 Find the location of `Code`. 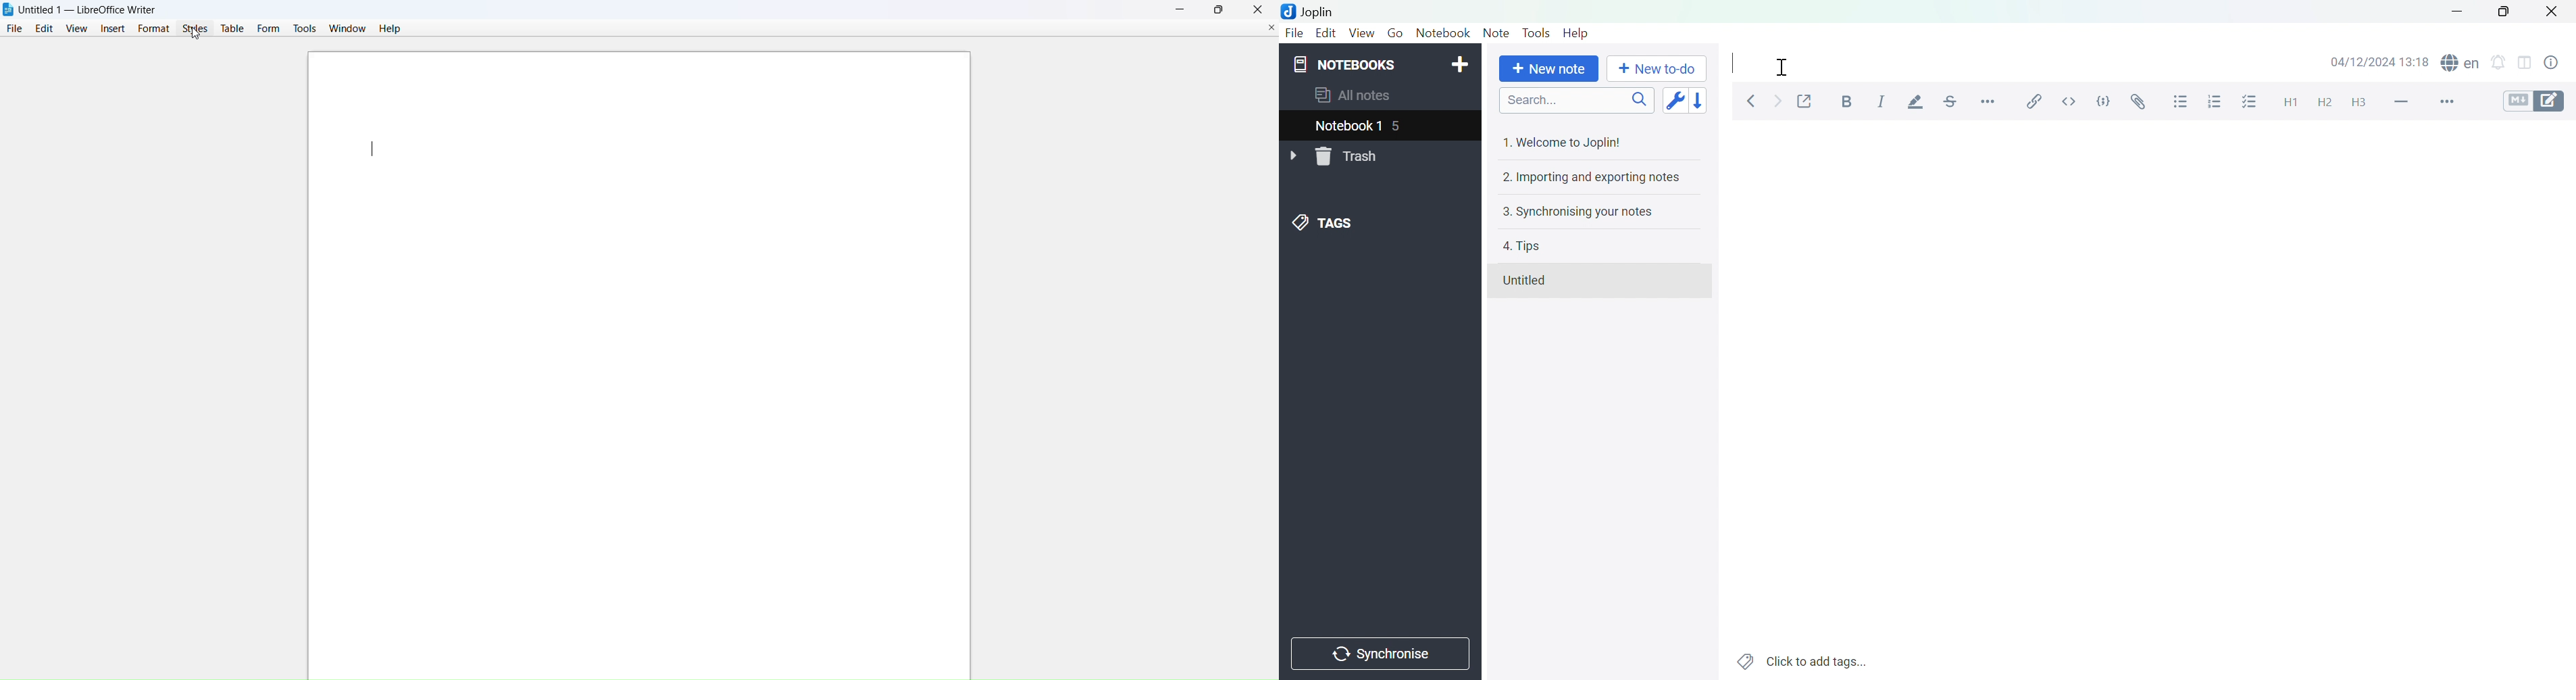

Code is located at coordinates (2102, 99).